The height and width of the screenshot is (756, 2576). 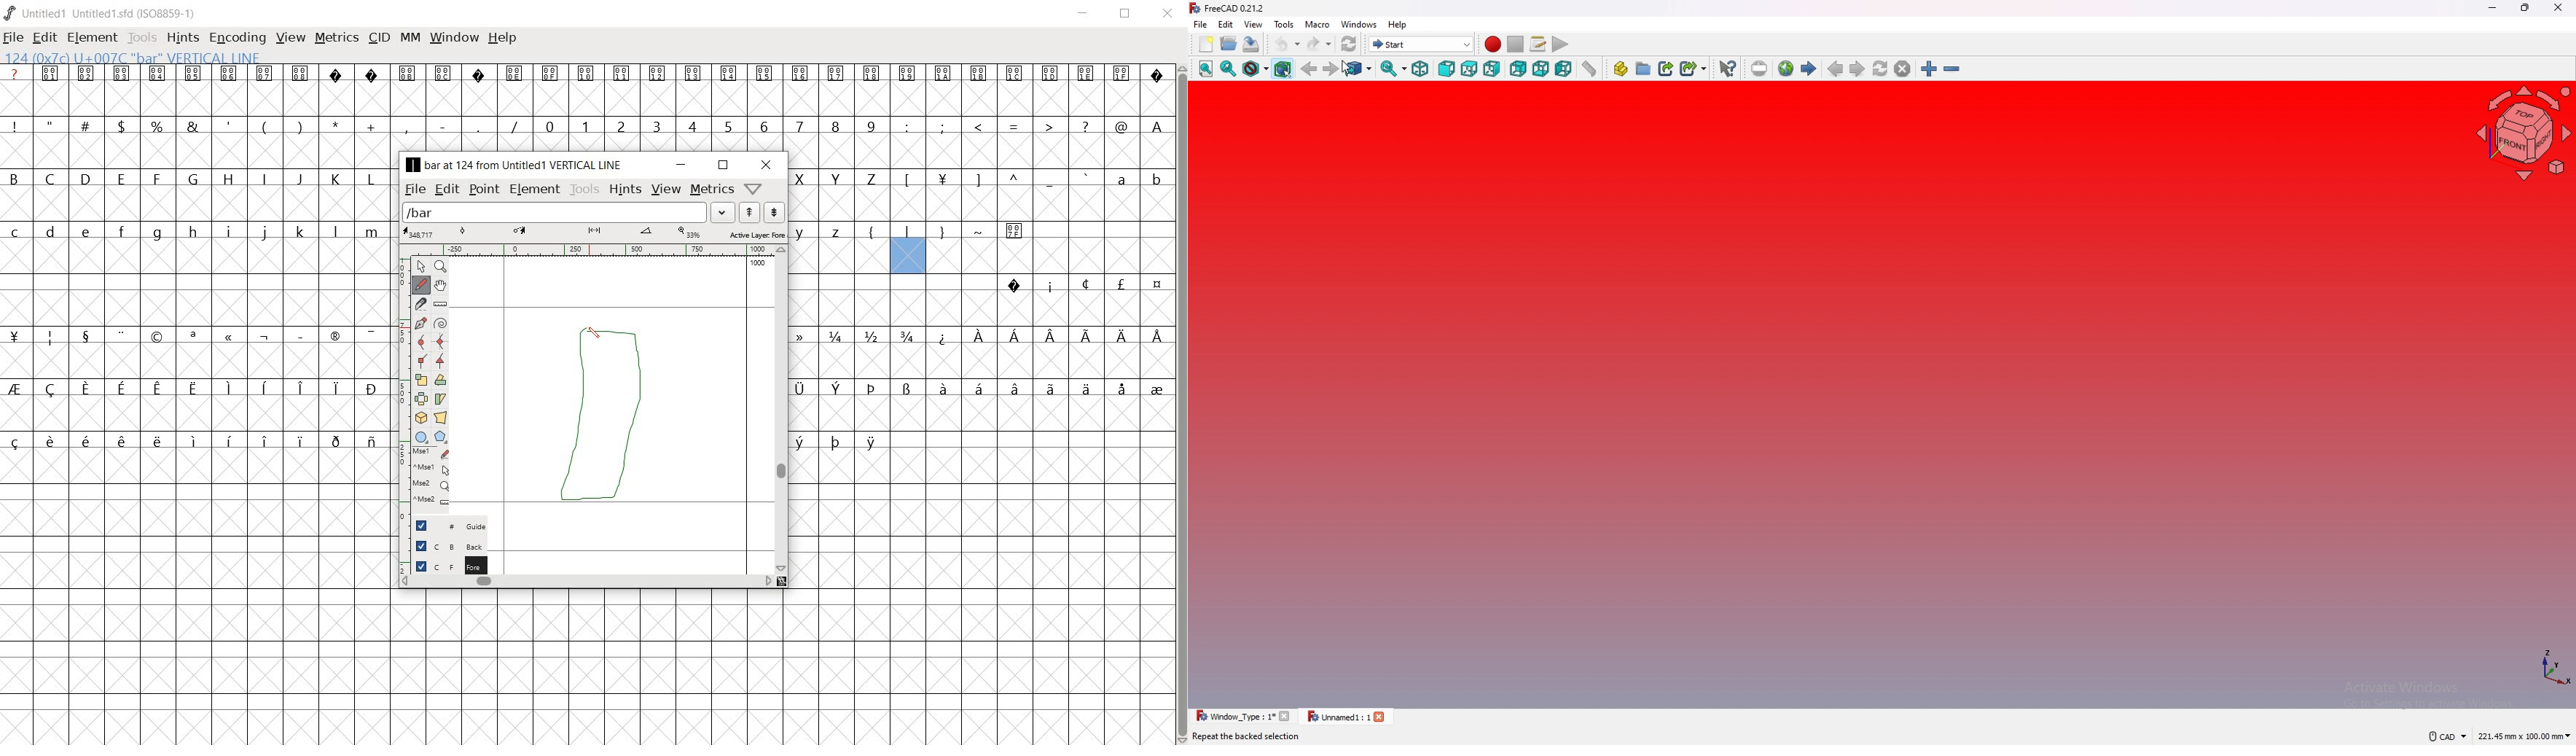 I want to click on empty cells, so click(x=197, y=152).